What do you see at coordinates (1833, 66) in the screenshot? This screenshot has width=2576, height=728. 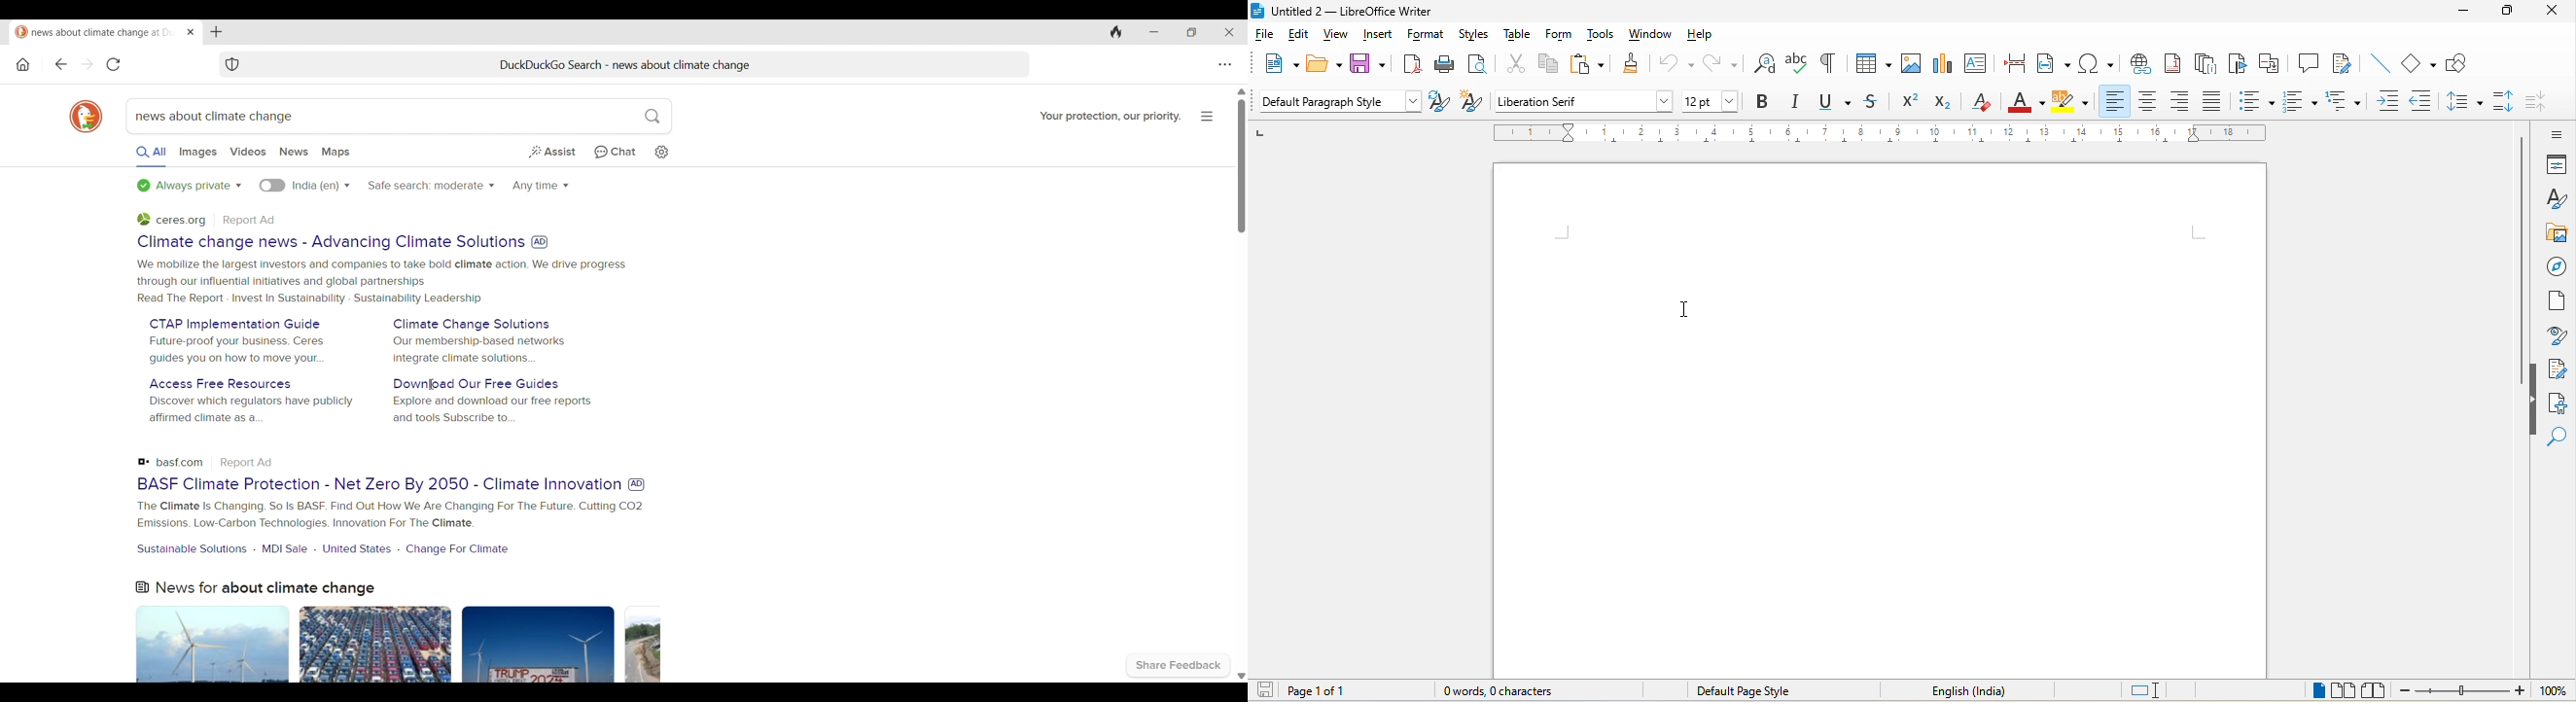 I see `formatting marks` at bounding box center [1833, 66].